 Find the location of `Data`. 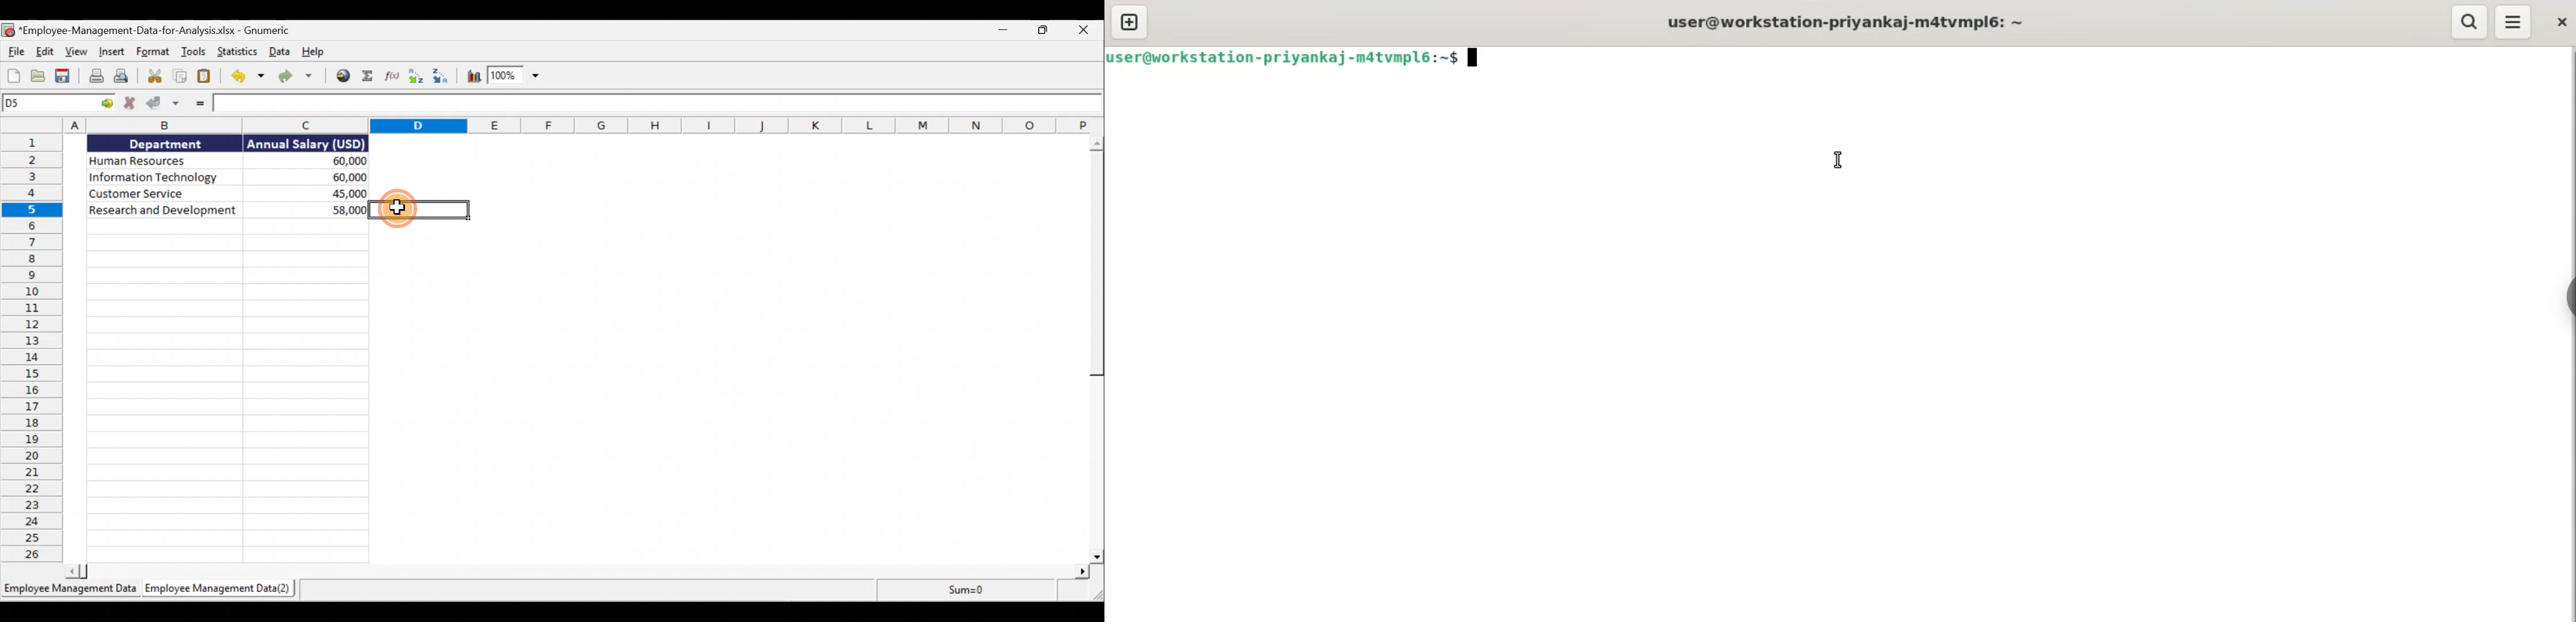

Data is located at coordinates (233, 179).